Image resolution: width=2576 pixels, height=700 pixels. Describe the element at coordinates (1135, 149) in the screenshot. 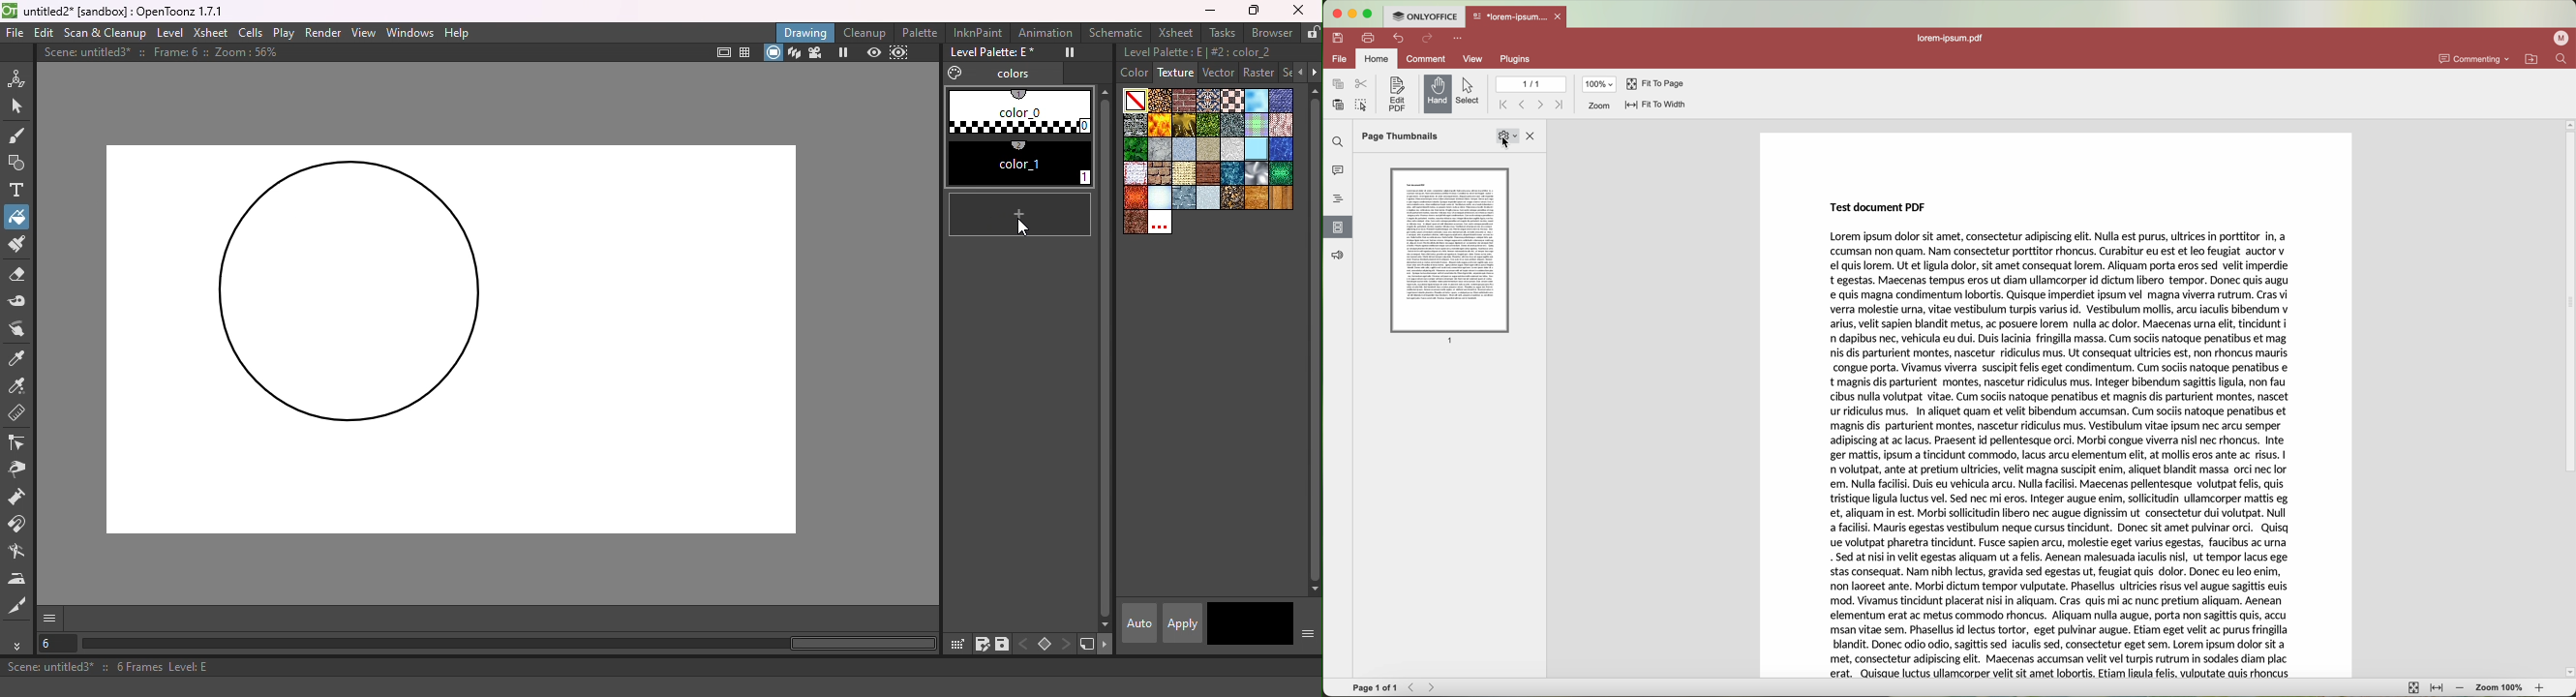

I see `leaves.bmp` at that location.